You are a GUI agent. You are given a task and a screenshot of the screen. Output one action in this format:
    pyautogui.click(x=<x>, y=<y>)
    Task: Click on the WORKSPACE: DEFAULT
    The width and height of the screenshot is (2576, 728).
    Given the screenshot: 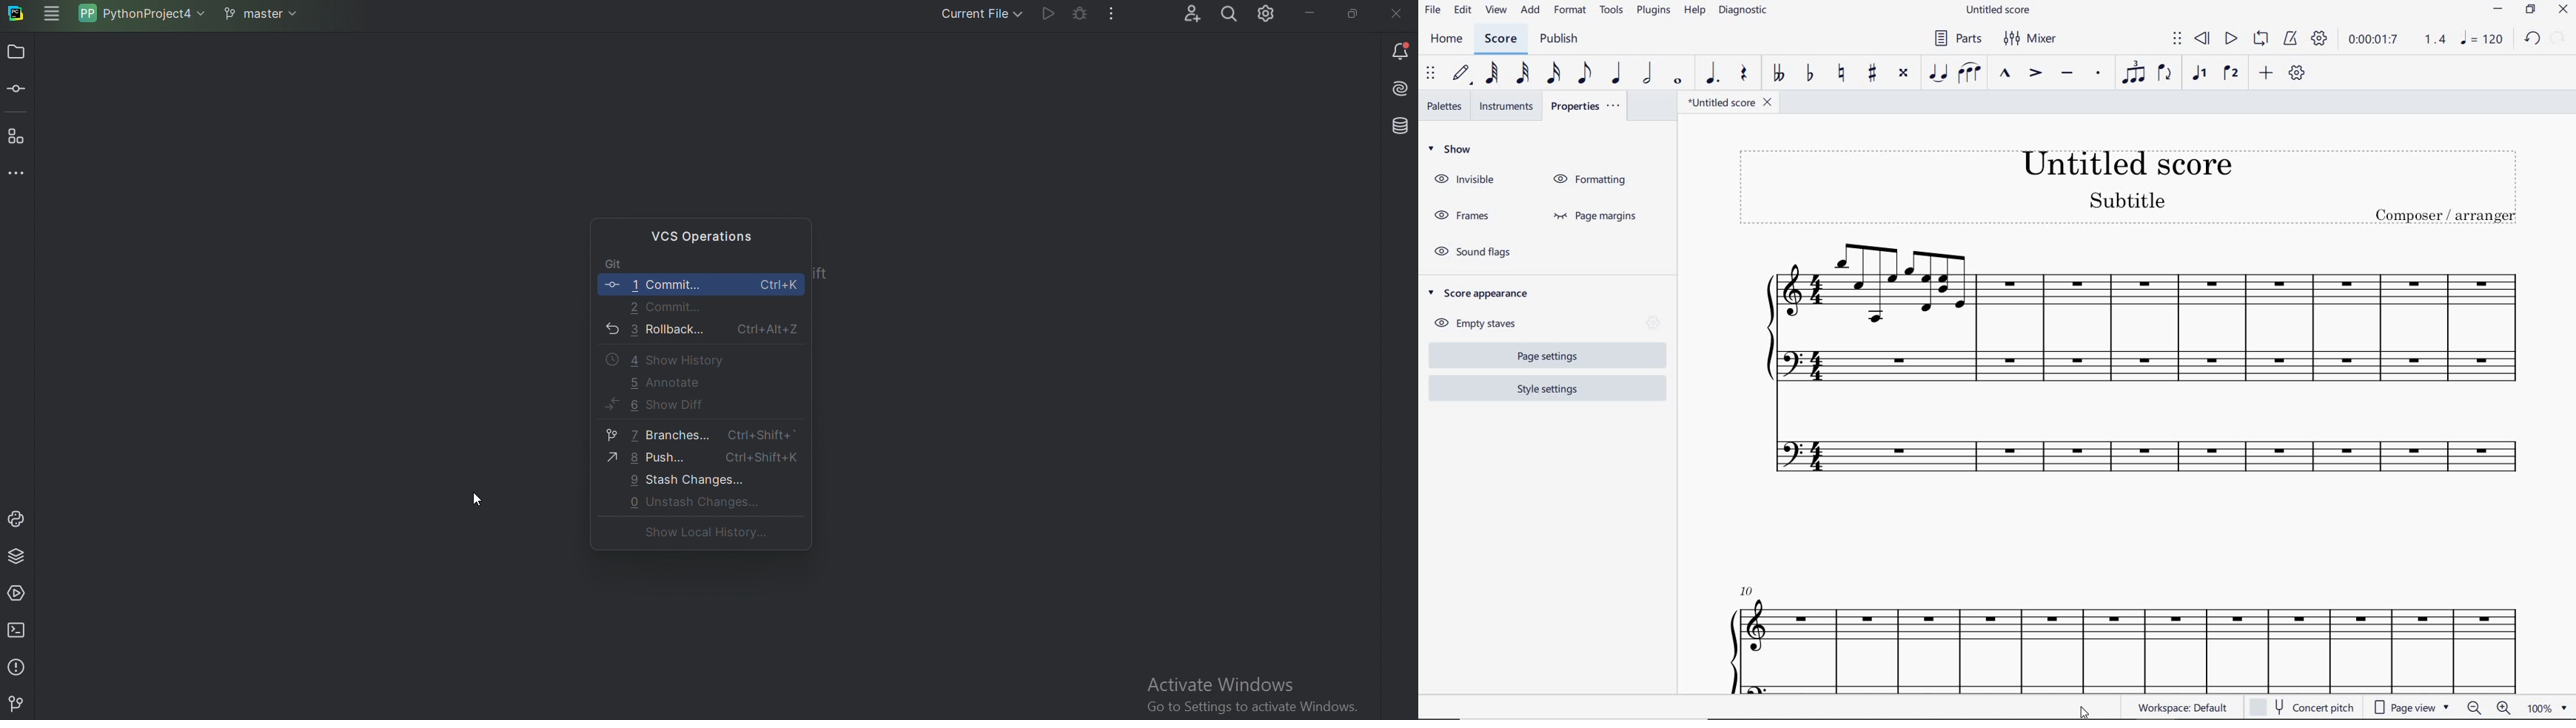 What is the action you would take?
    pyautogui.click(x=2187, y=708)
    